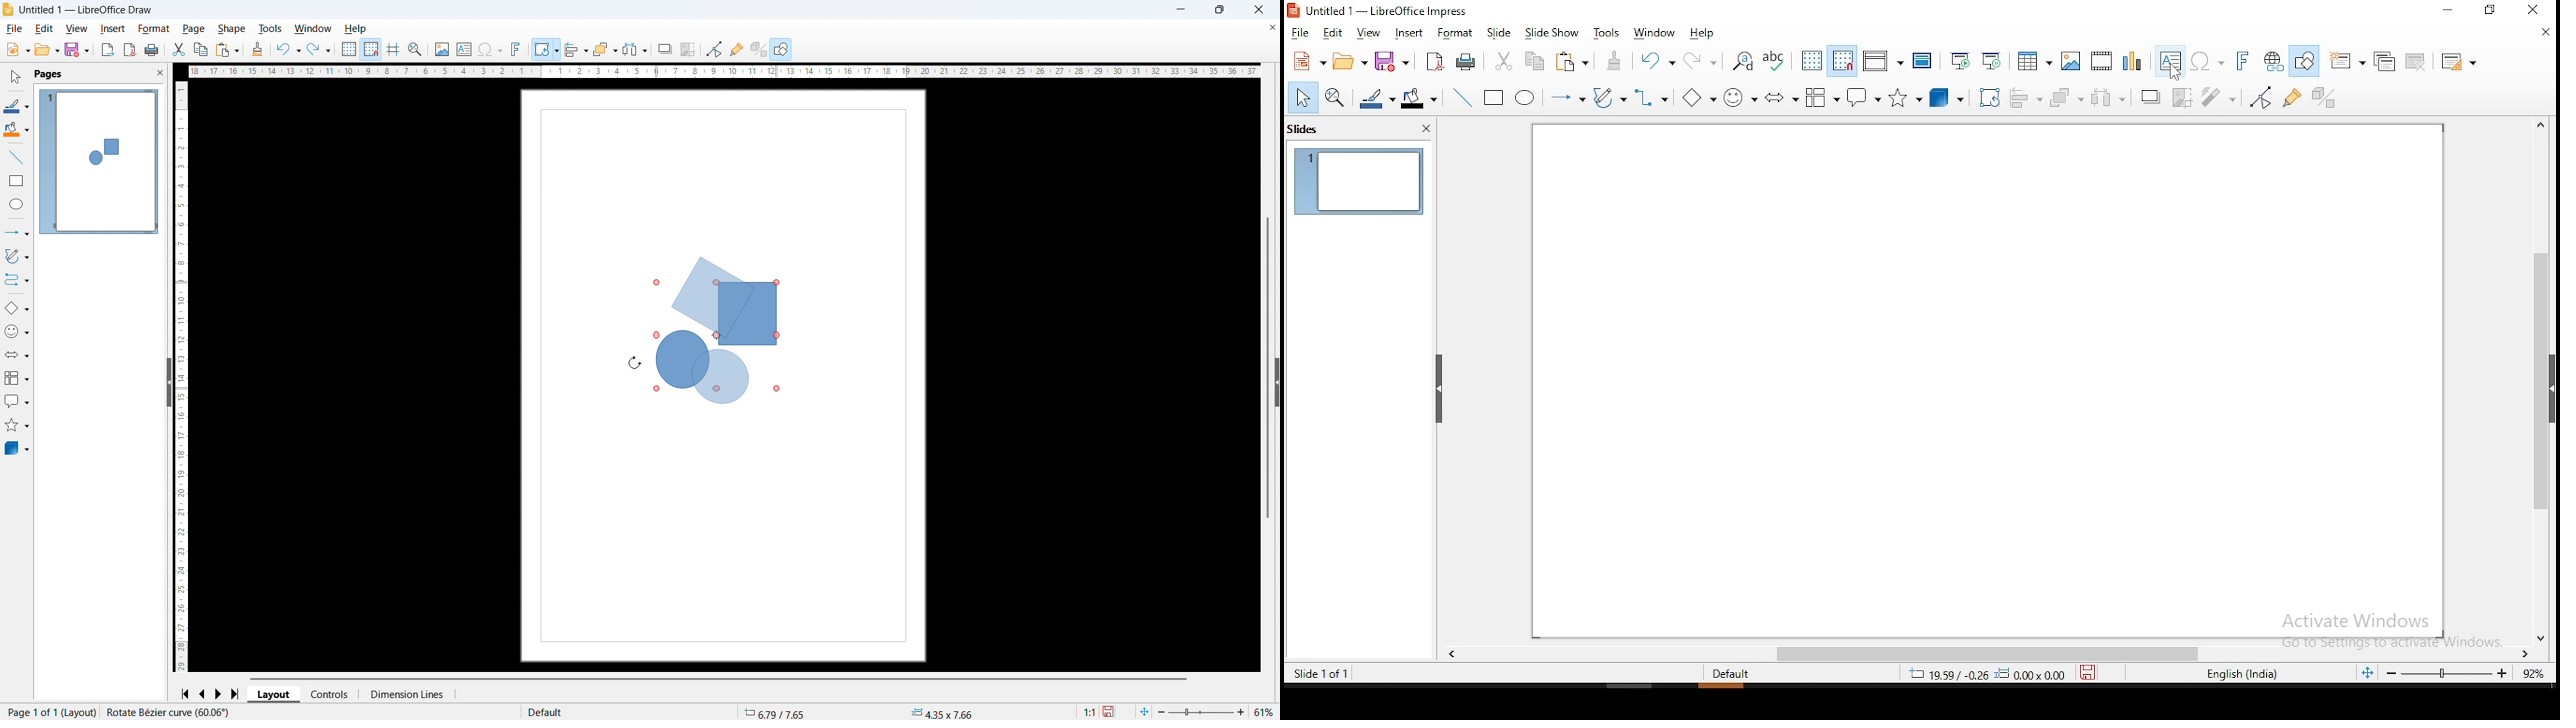 The width and height of the screenshot is (2576, 728). Describe the element at coordinates (1303, 33) in the screenshot. I see `file` at that location.